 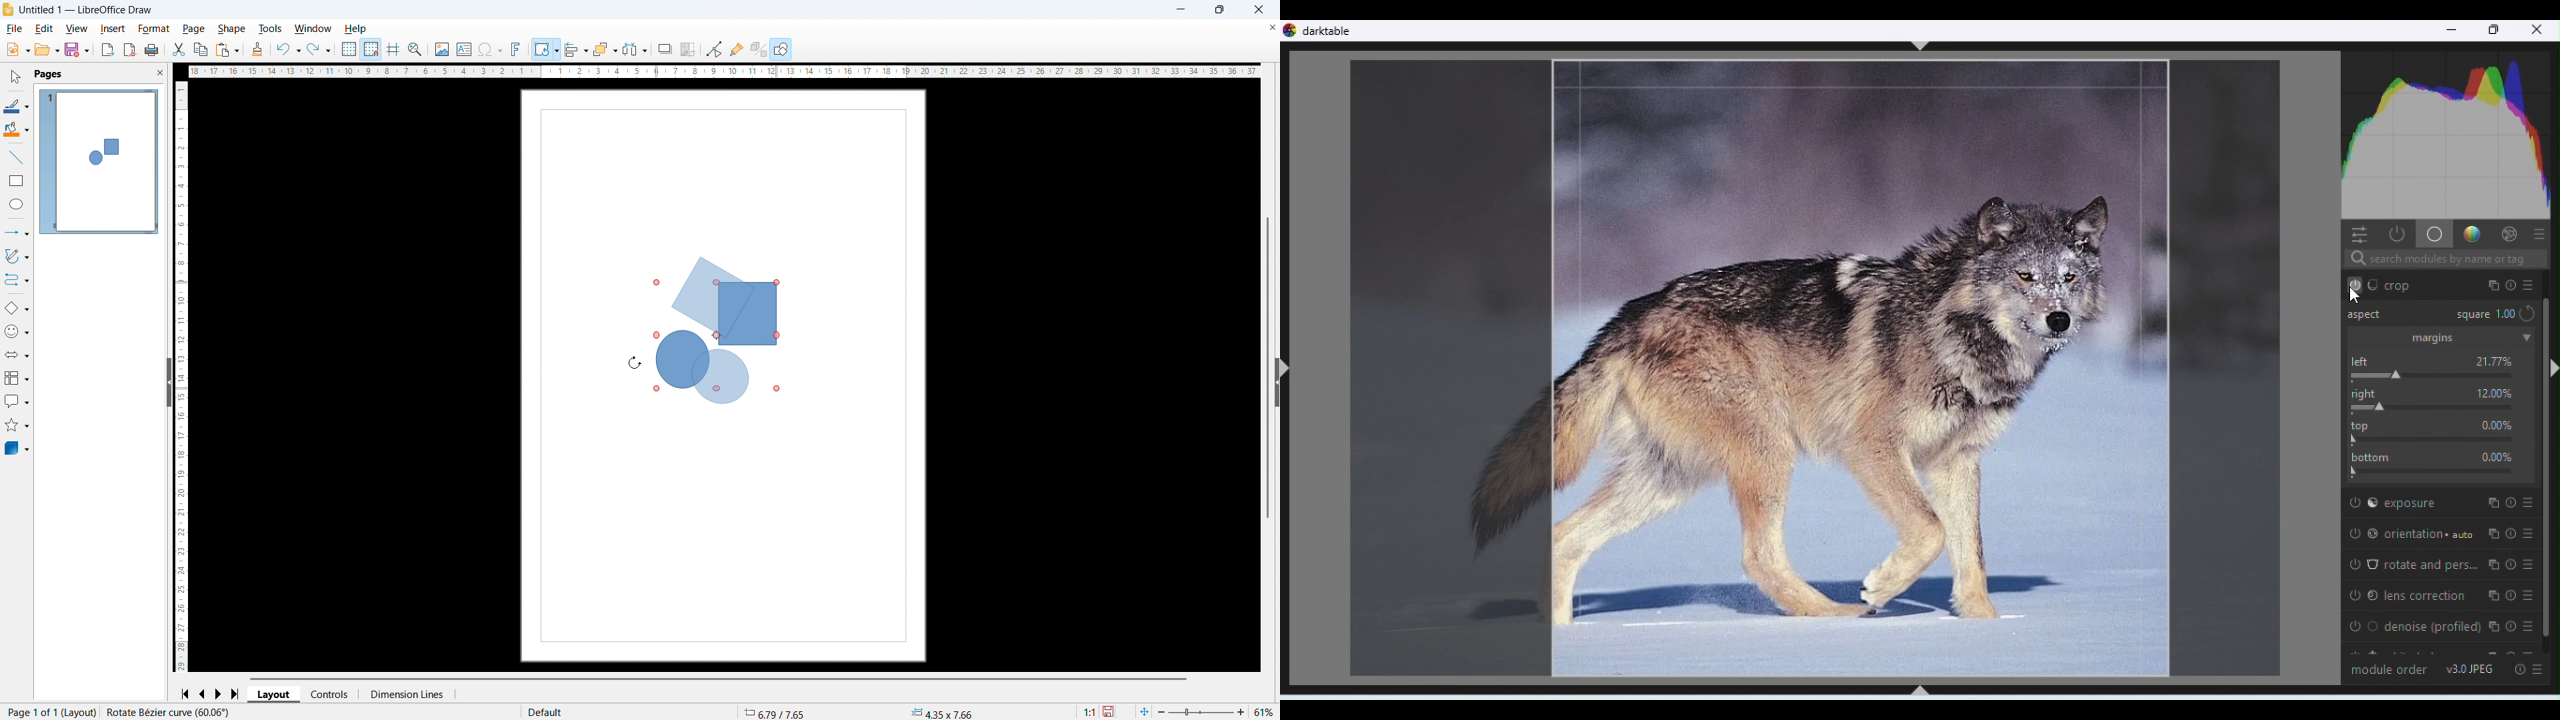 I want to click on Show grid, so click(x=349, y=49).